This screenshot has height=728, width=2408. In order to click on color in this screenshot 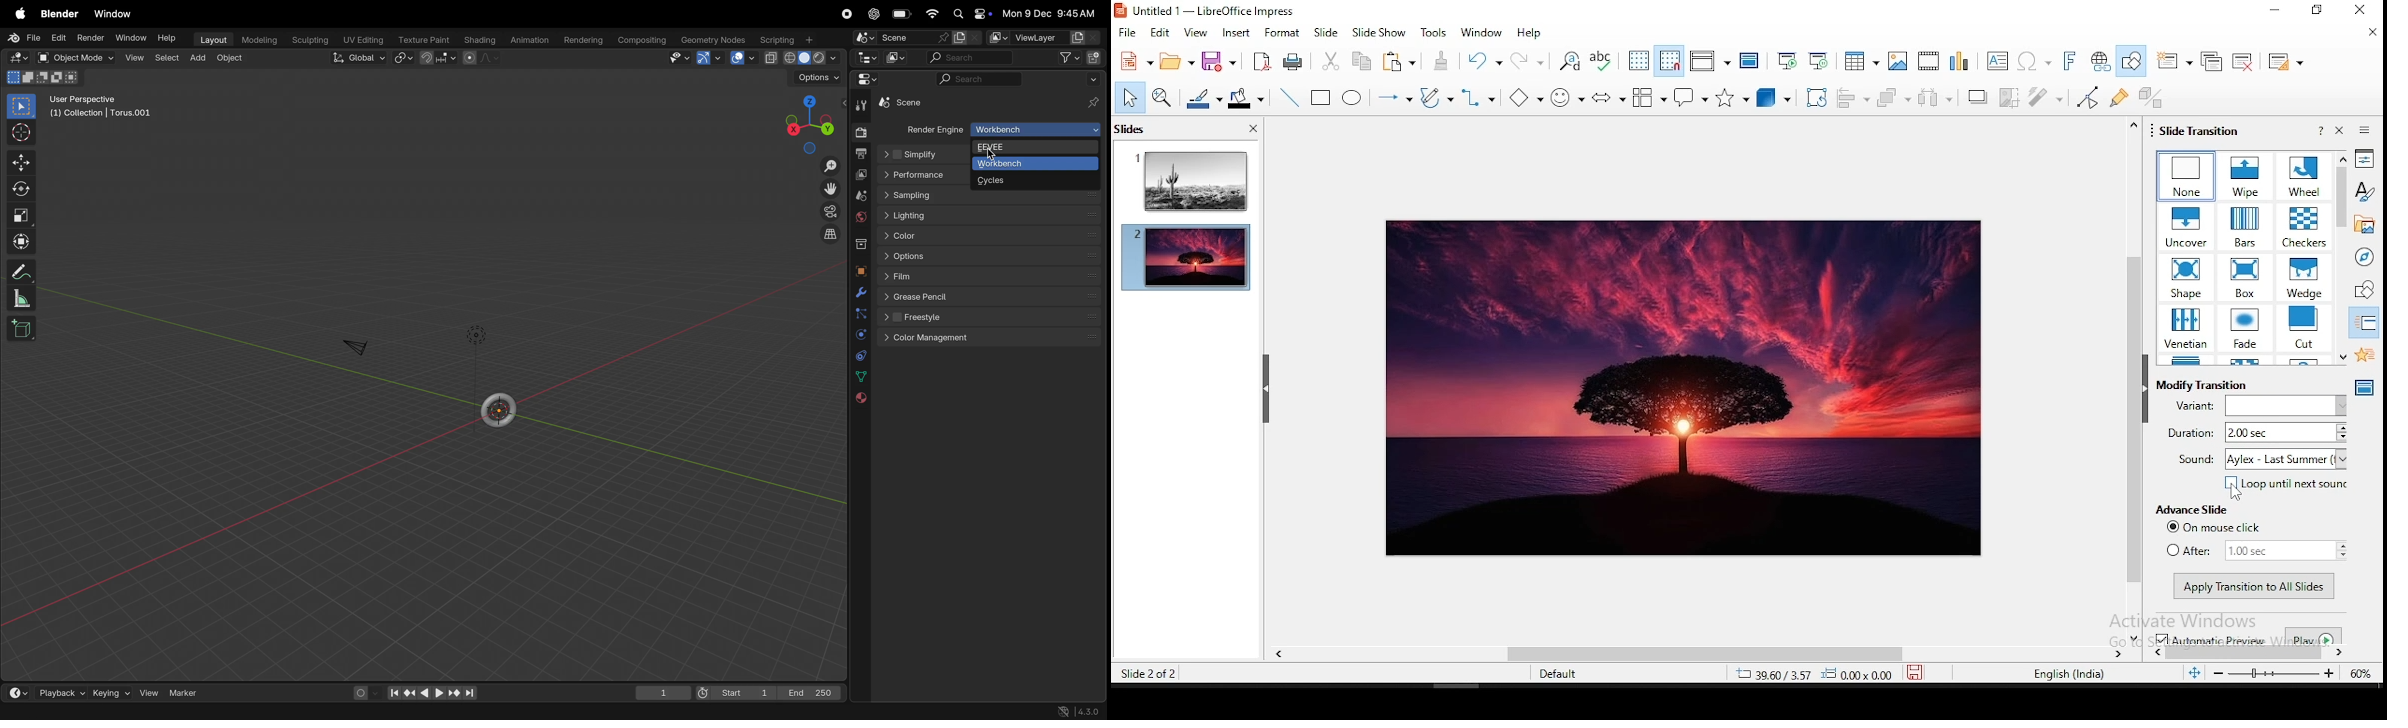, I will do `click(990, 234)`.